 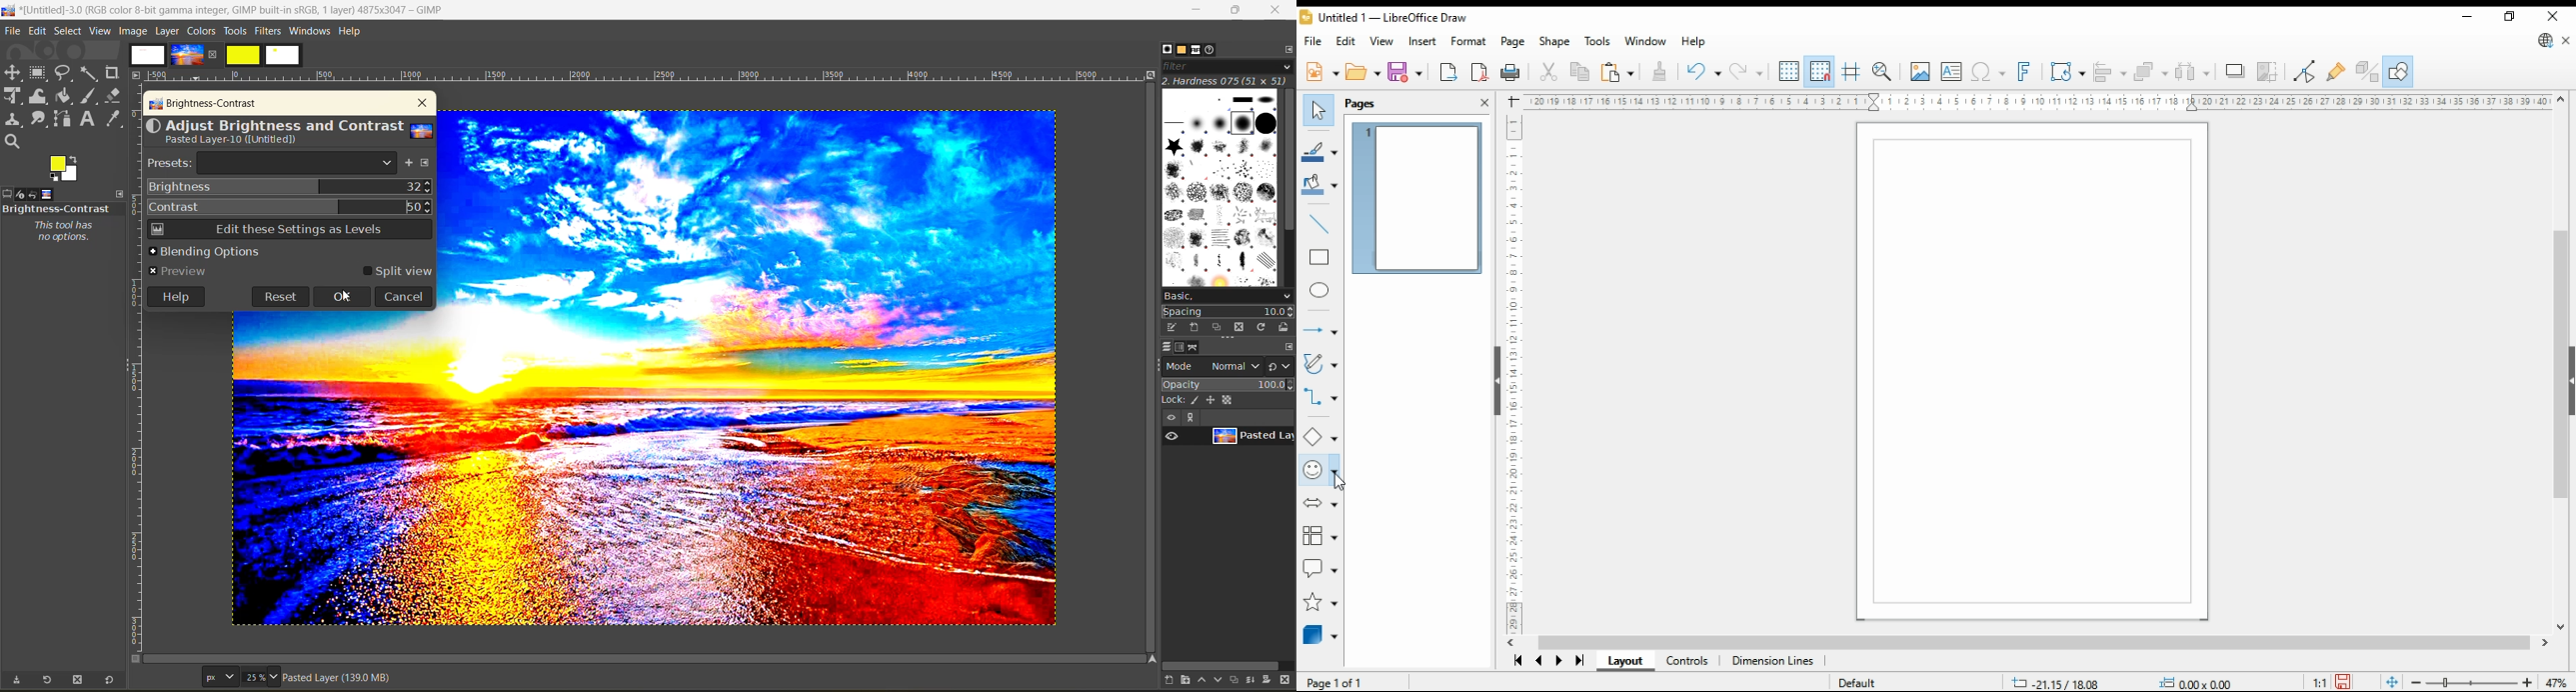 I want to click on insert, so click(x=1422, y=42).